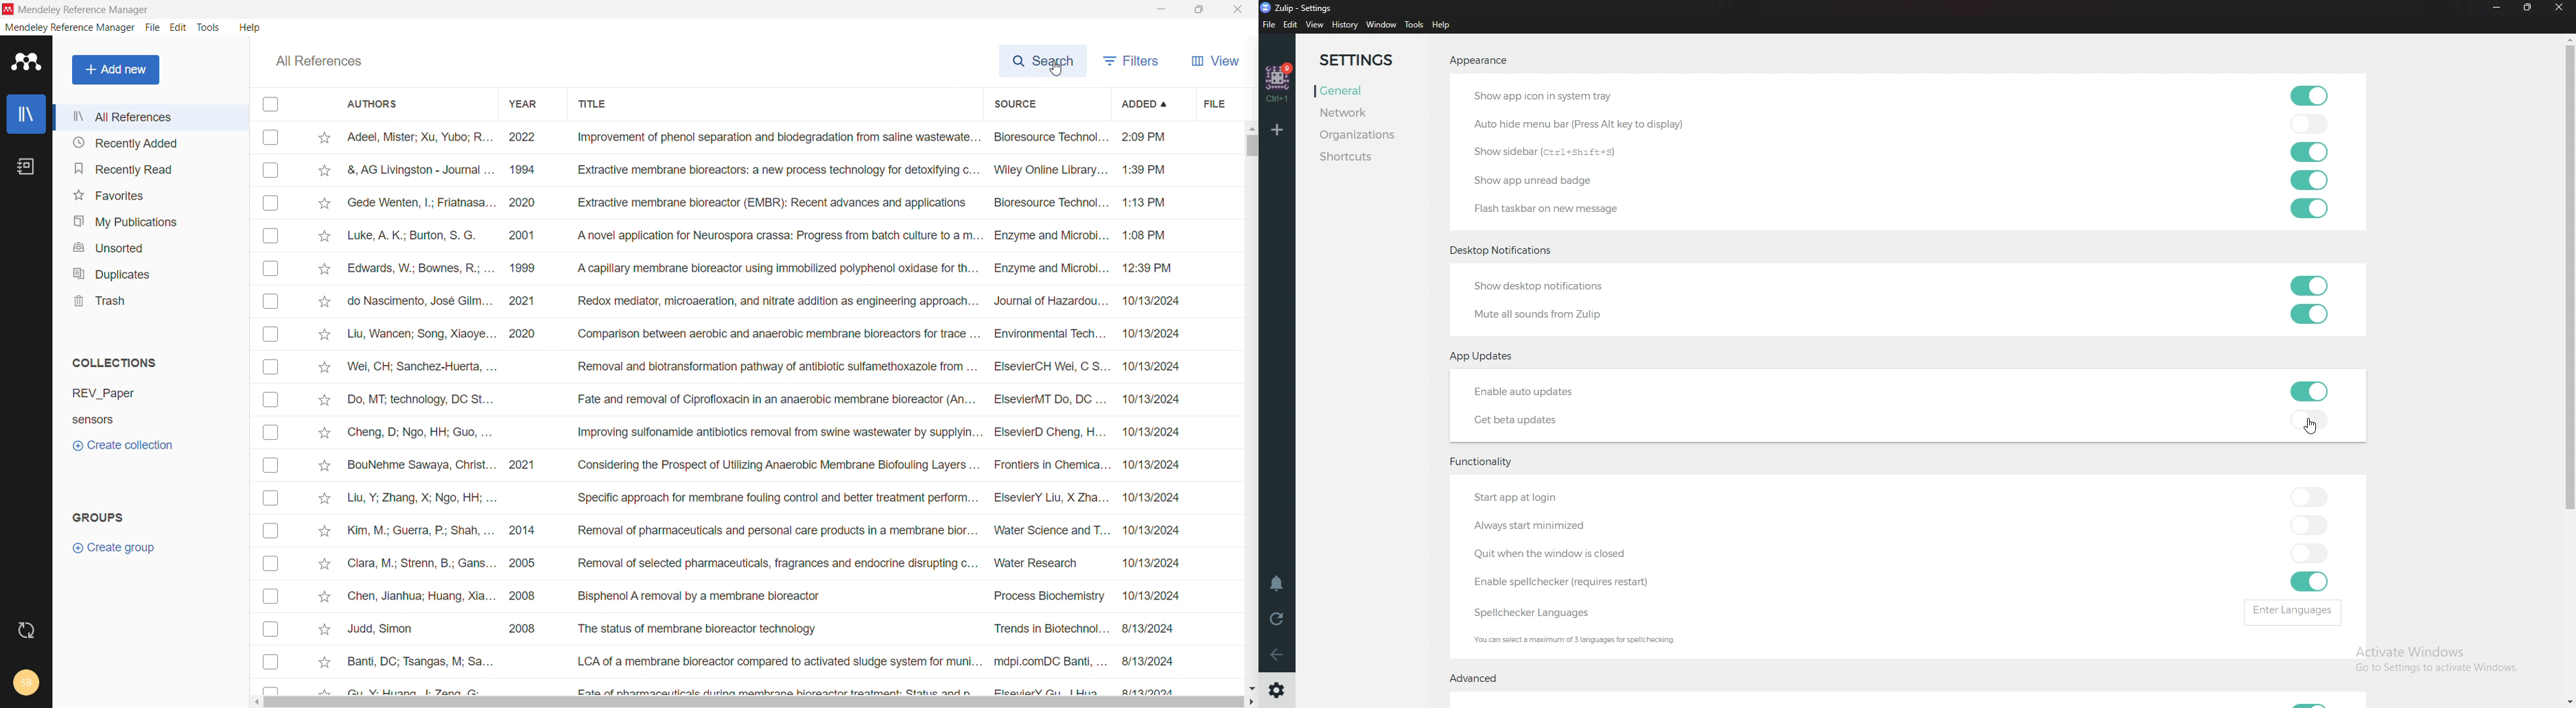 This screenshot has width=2576, height=728. Describe the element at coordinates (1539, 180) in the screenshot. I see `Show app unread badge` at that location.